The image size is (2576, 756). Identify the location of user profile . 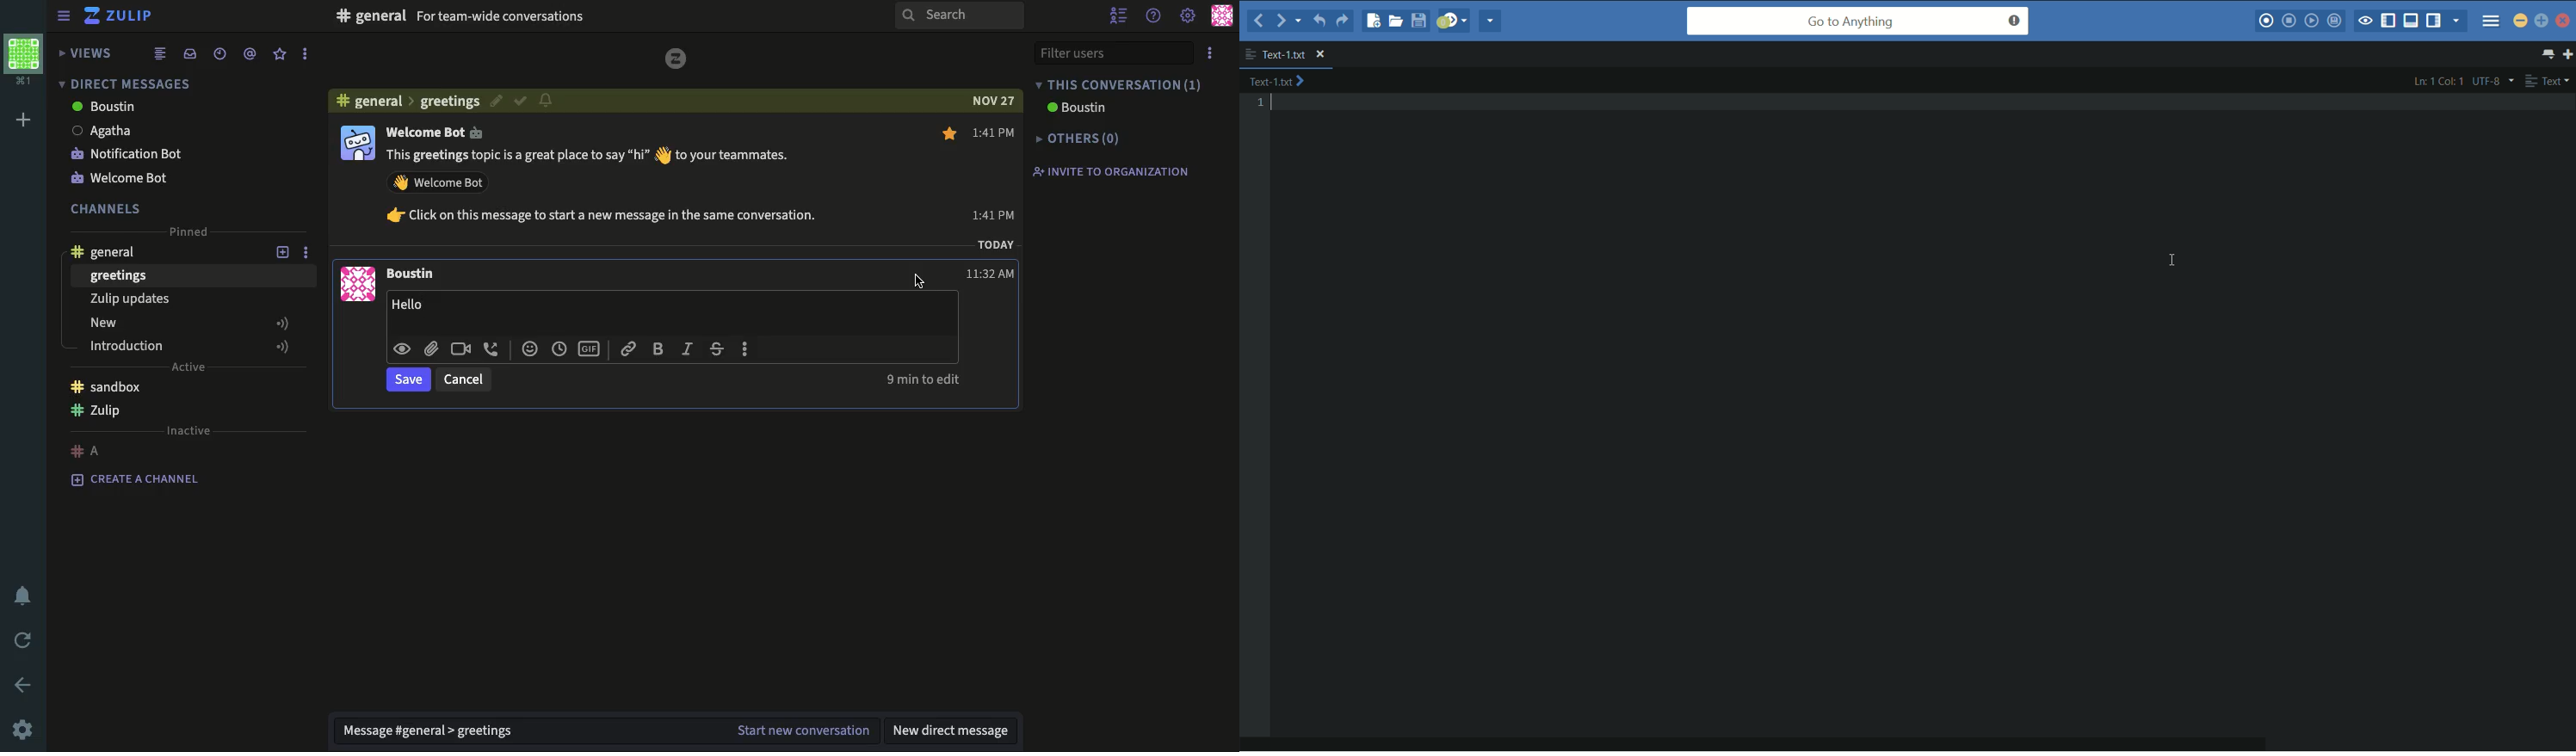
(352, 215).